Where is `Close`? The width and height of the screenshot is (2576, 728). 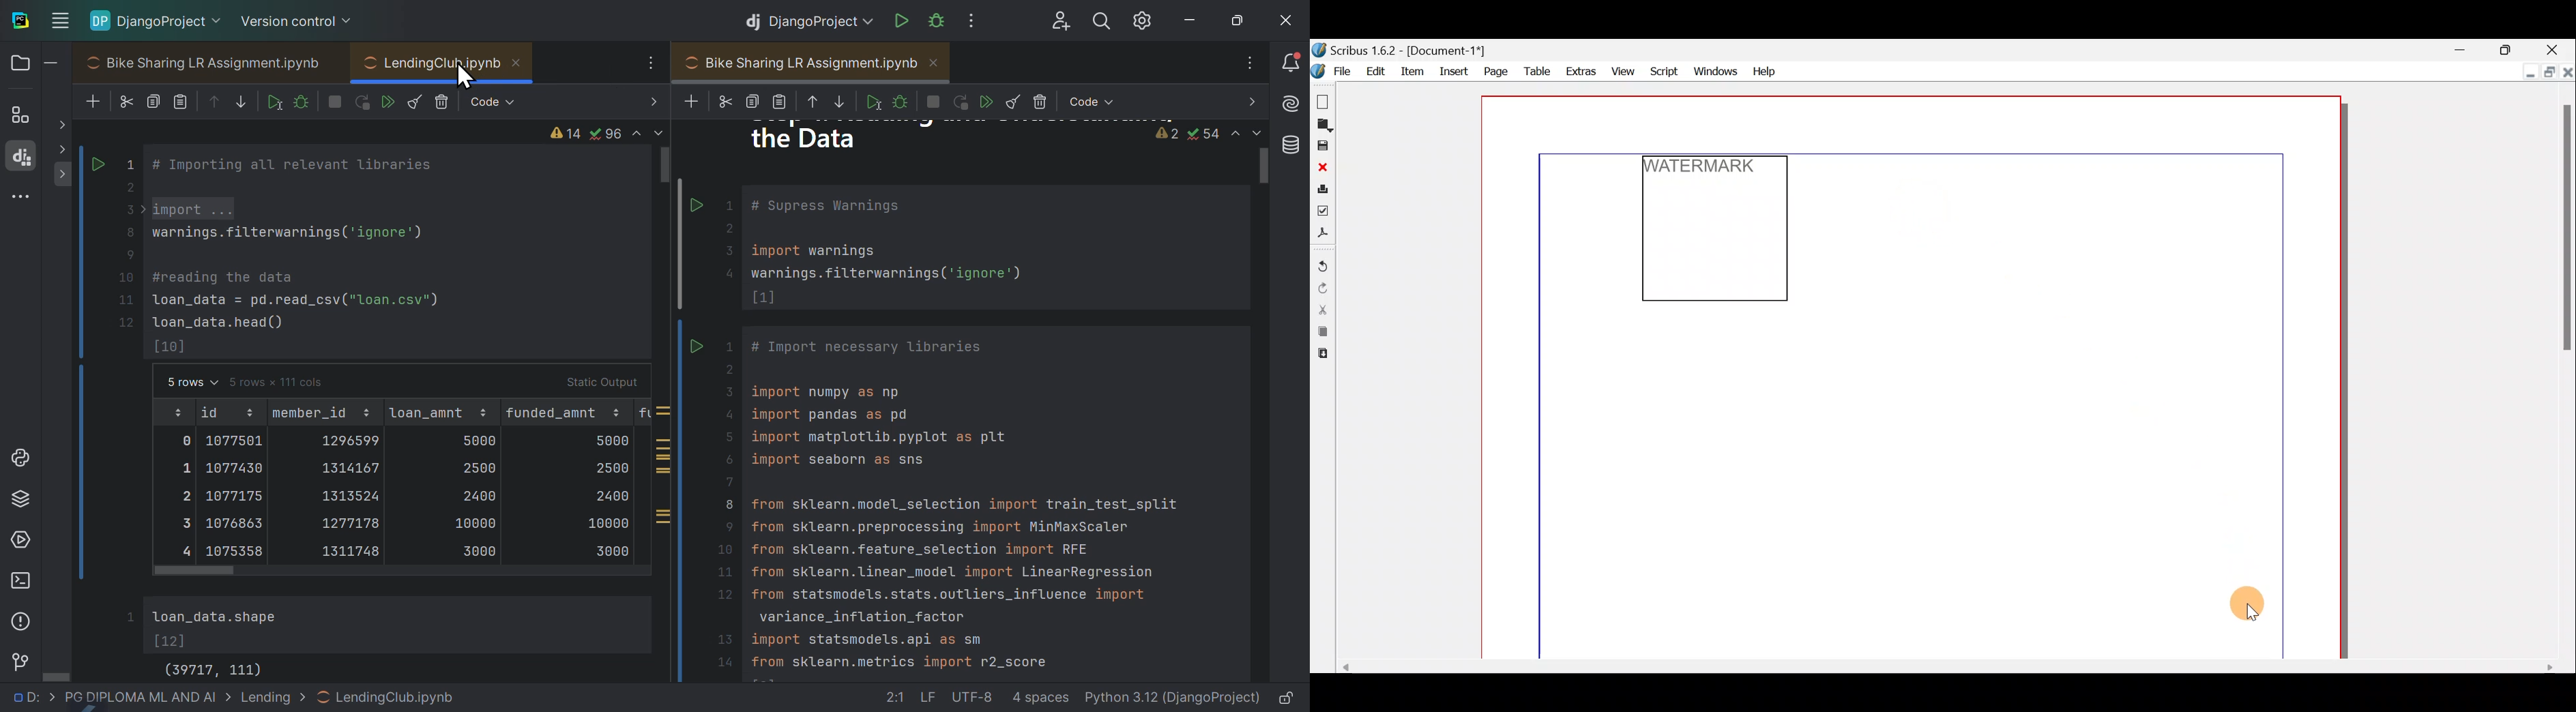
Close is located at coordinates (2567, 71).